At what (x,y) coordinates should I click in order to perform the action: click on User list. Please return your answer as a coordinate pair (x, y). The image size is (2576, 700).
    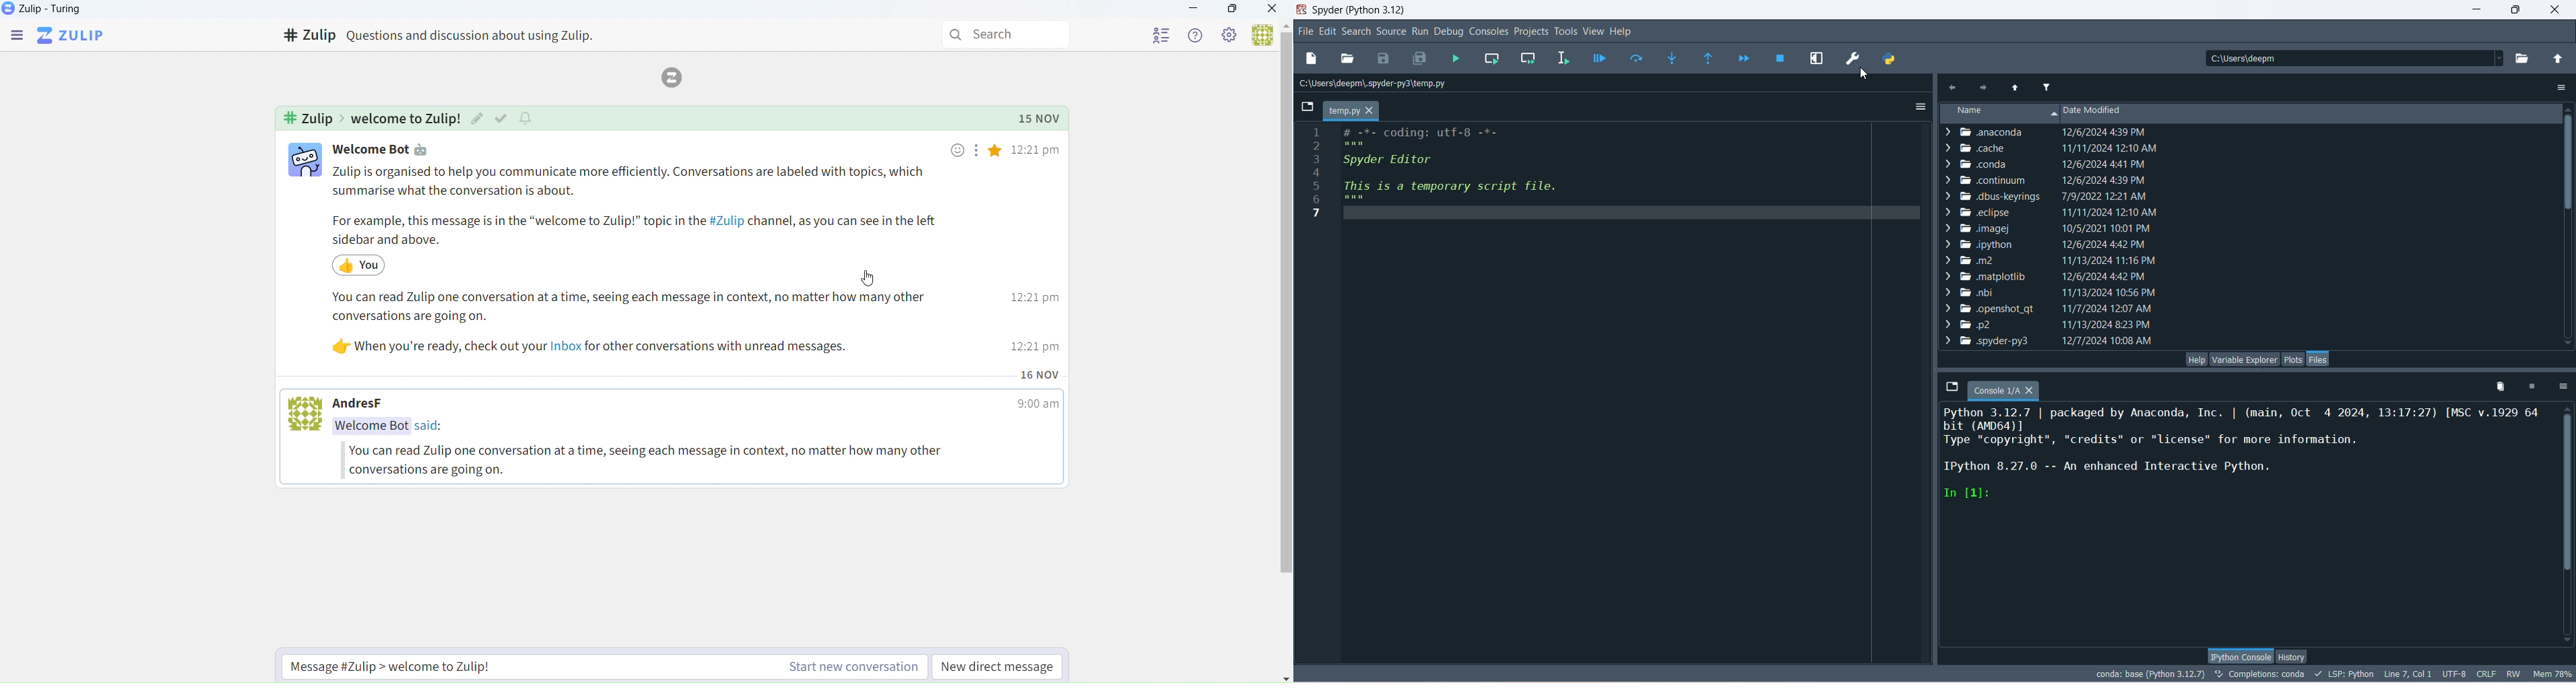
    Looking at the image, I should click on (1148, 36).